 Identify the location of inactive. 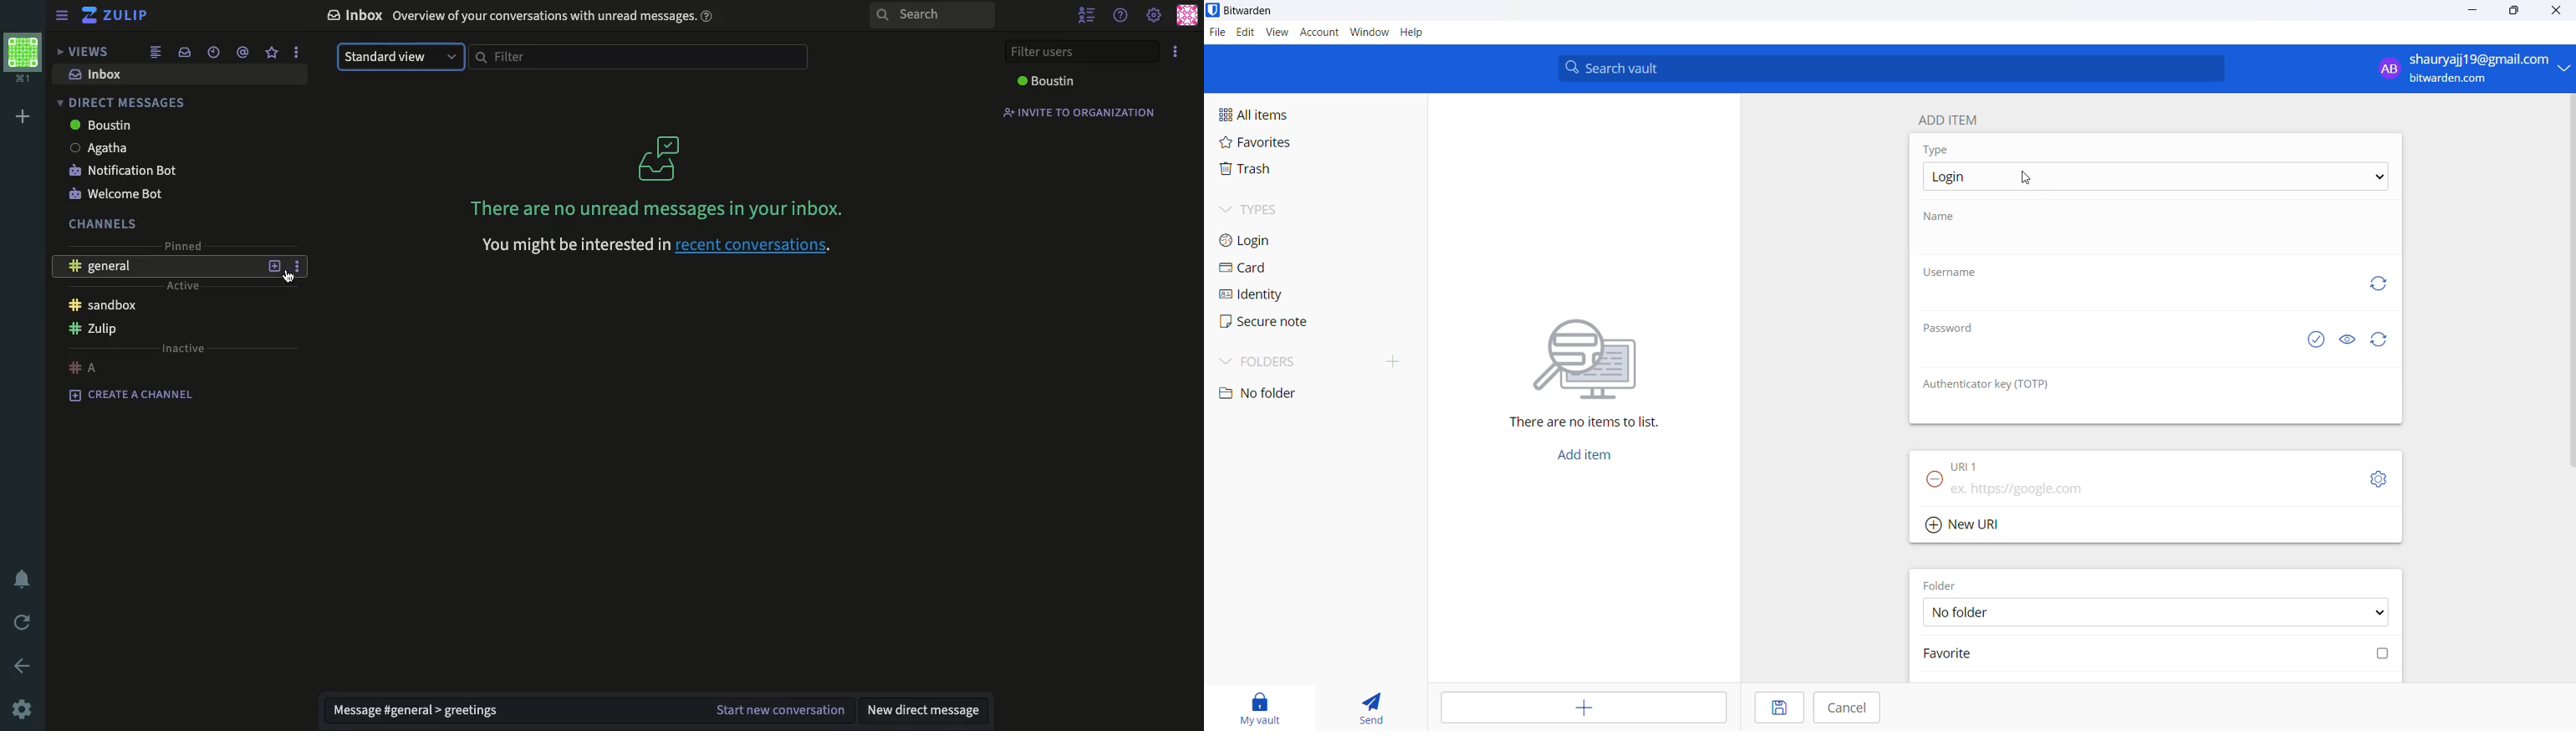
(181, 349).